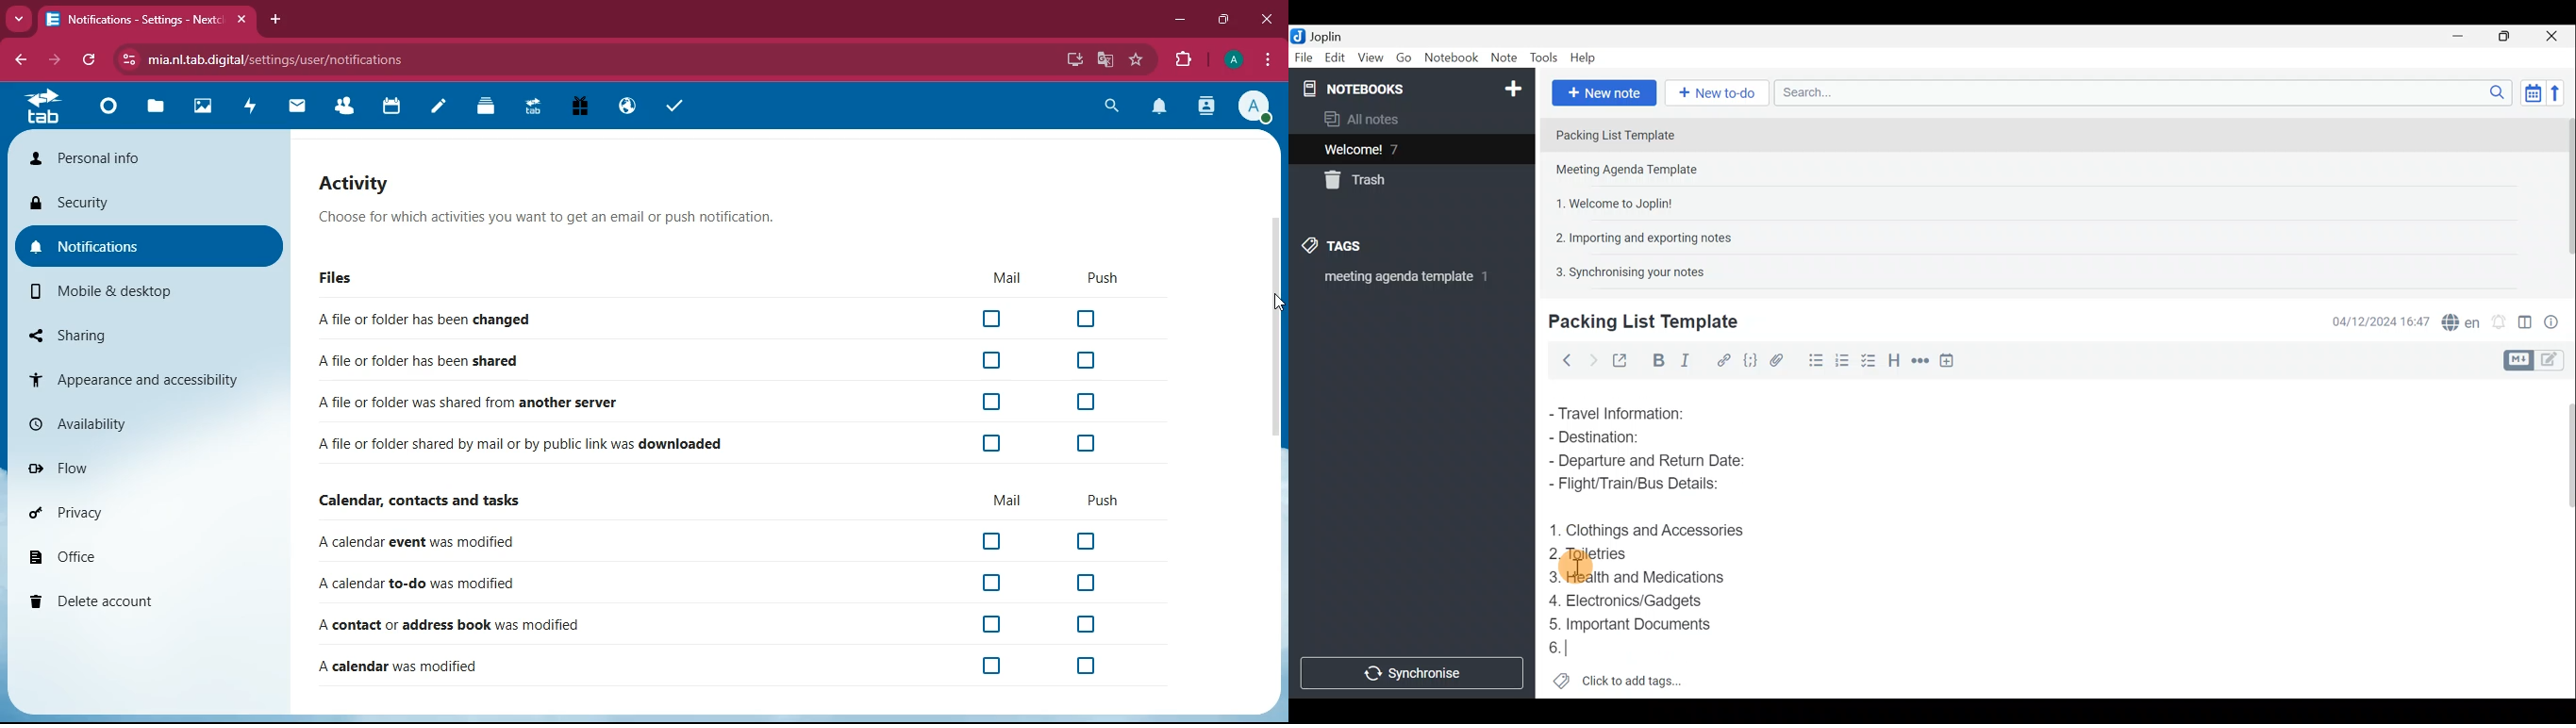  I want to click on Electronics/Gadgets, so click(1631, 600).